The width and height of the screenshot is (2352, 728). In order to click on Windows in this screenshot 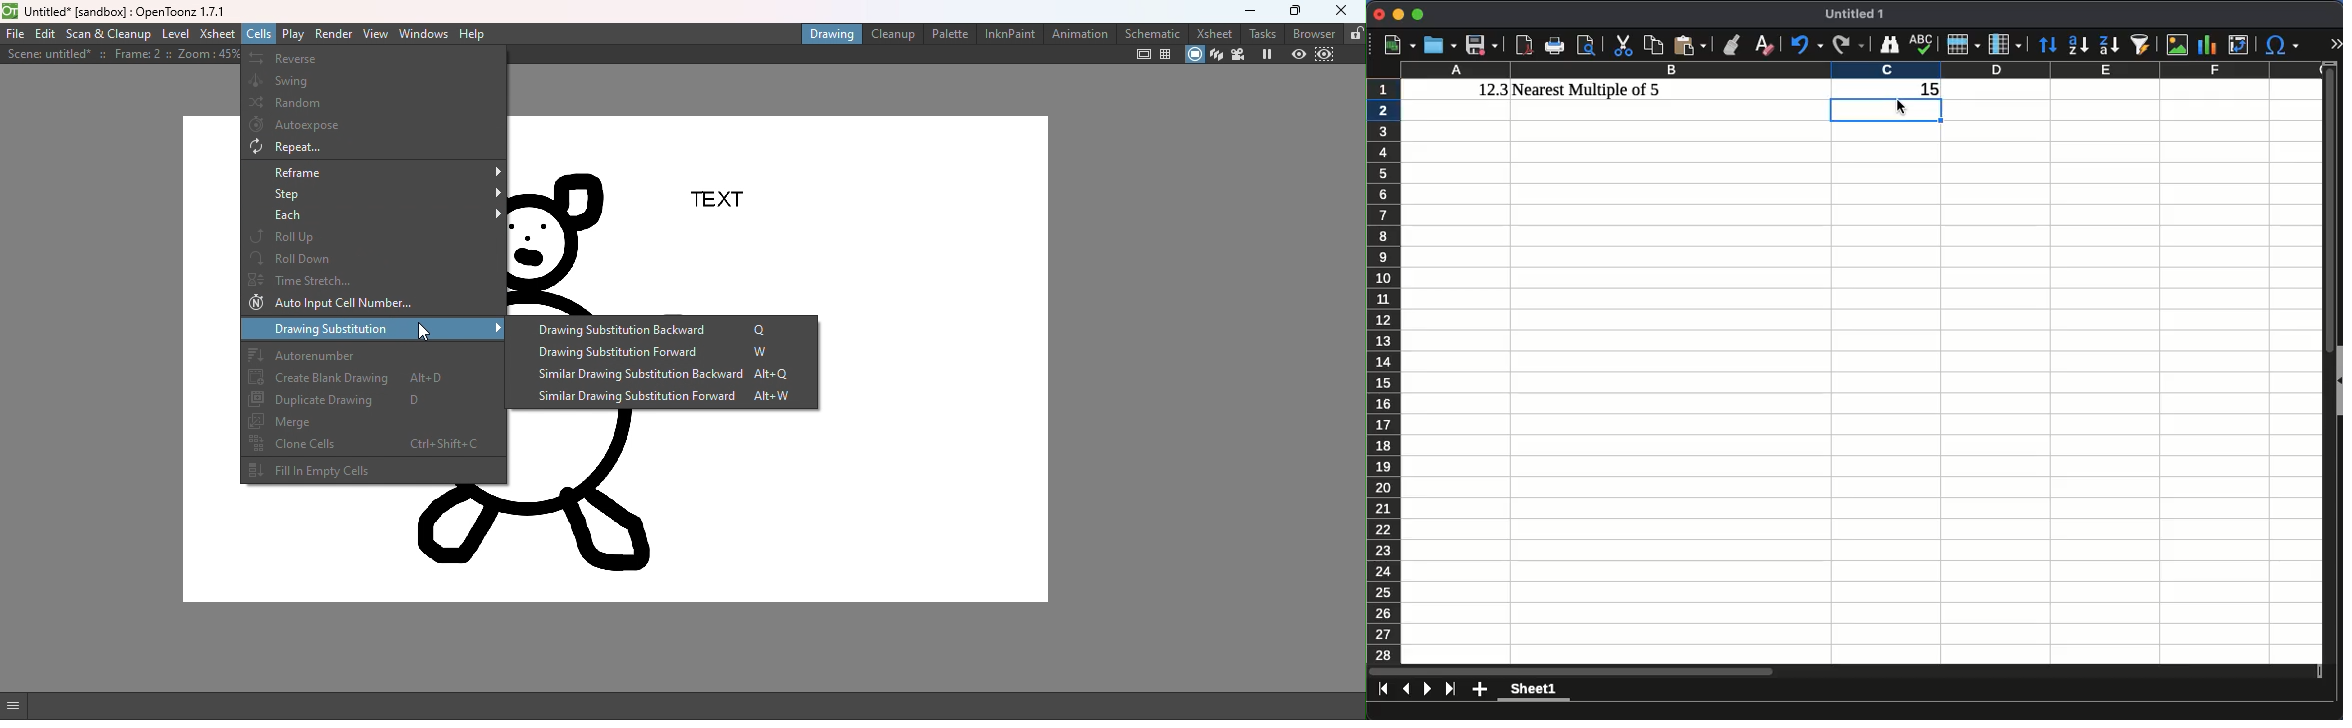, I will do `click(423, 34)`.